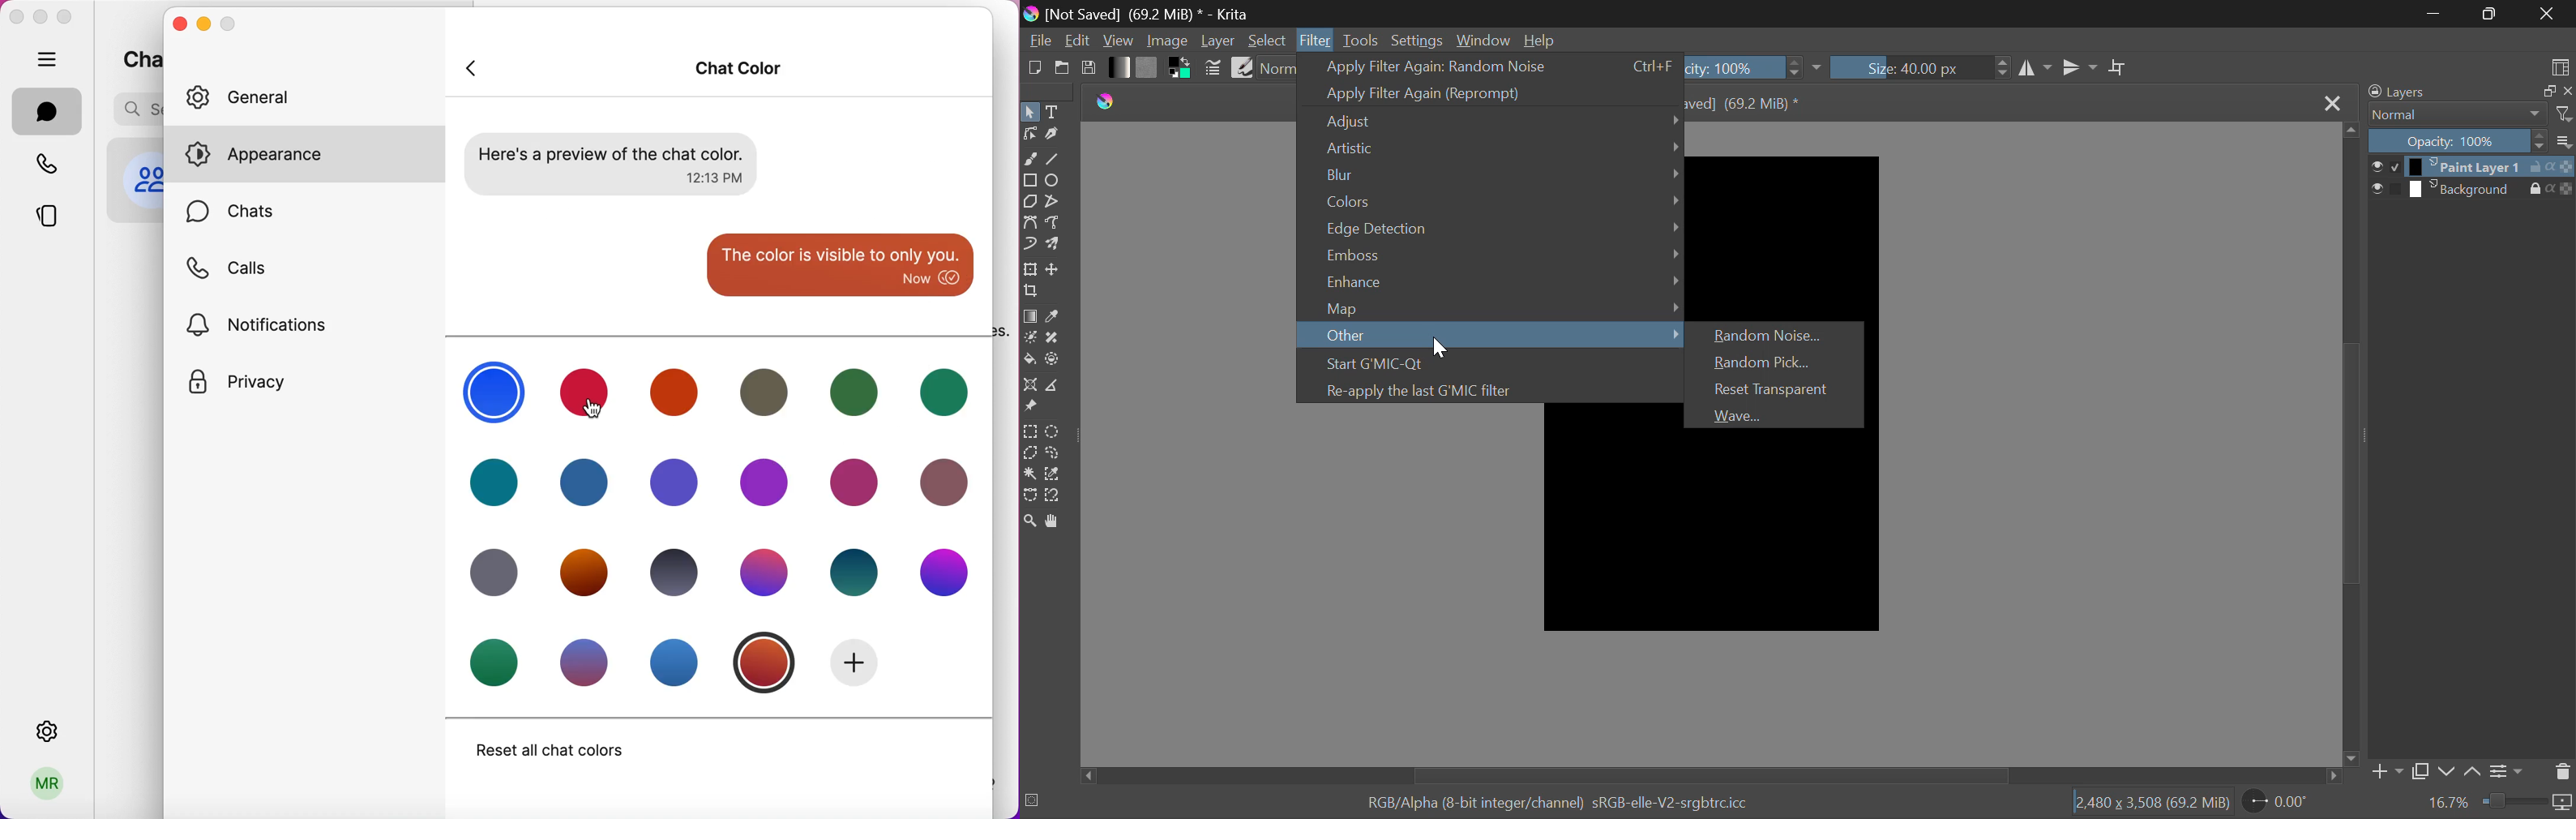  What do you see at coordinates (842, 265) in the screenshot?
I see `color is visible to only you` at bounding box center [842, 265].